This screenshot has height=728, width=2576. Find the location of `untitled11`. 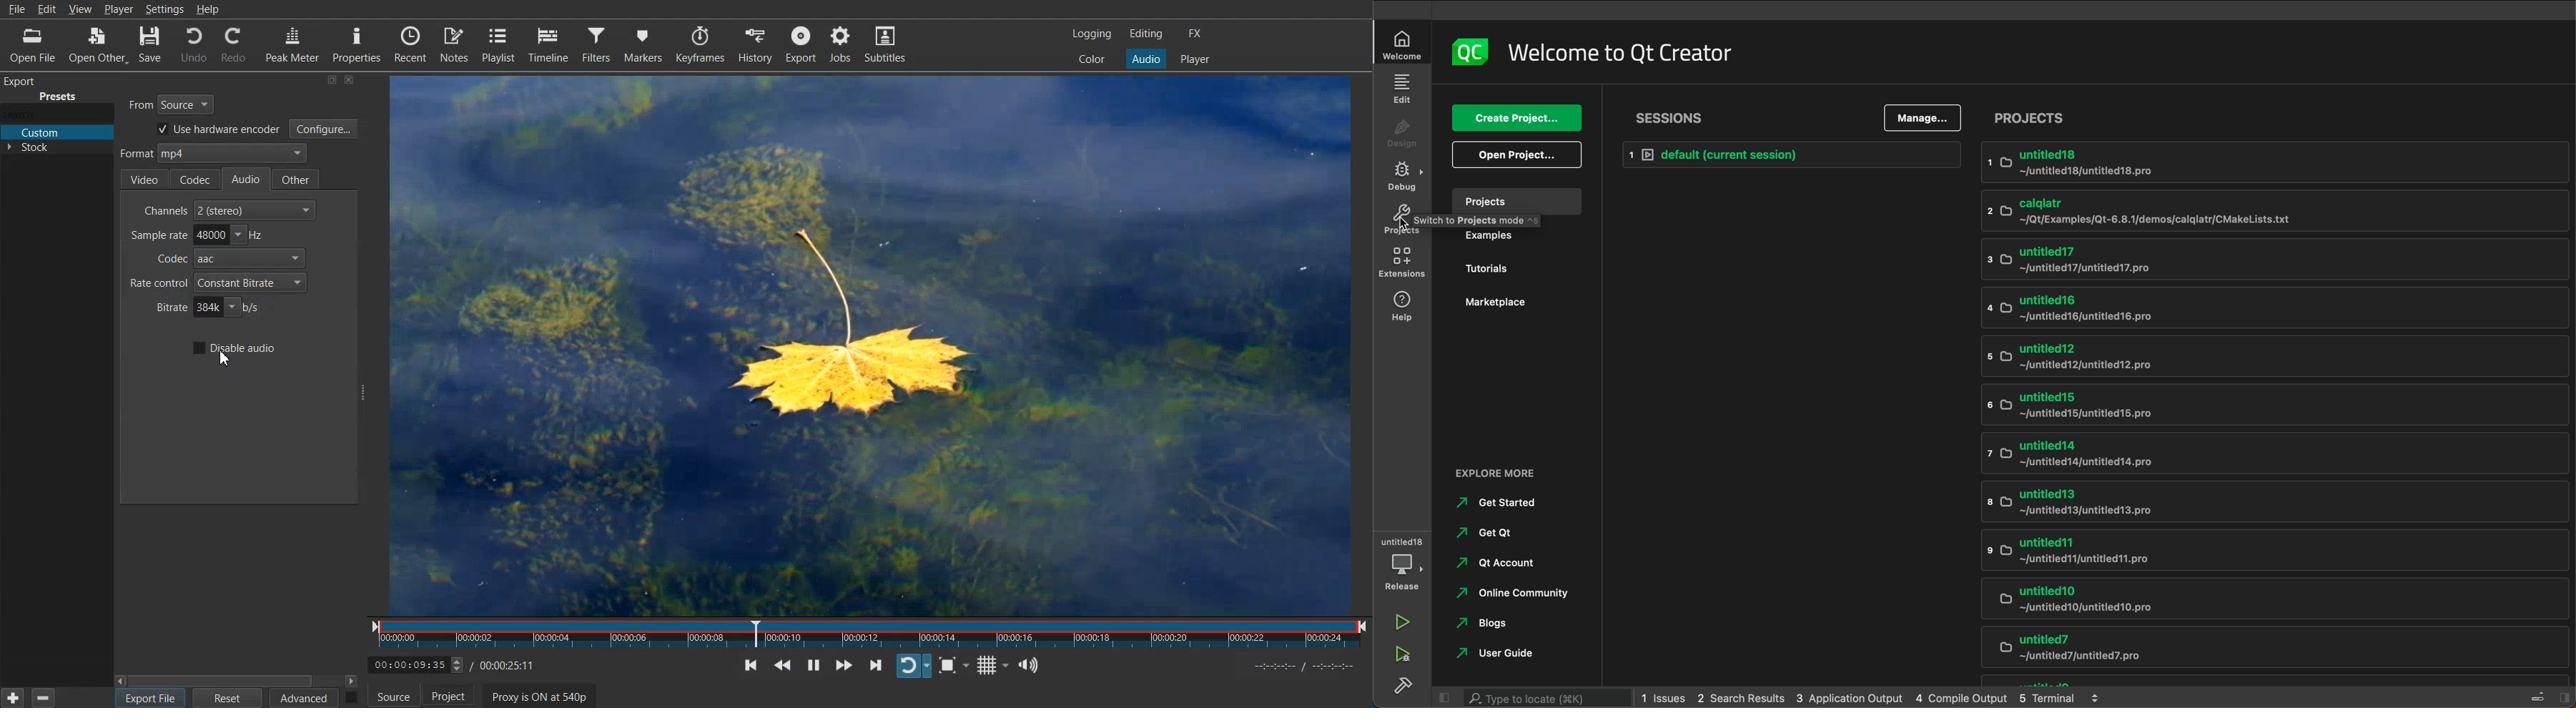

untitled11 is located at coordinates (2268, 549).